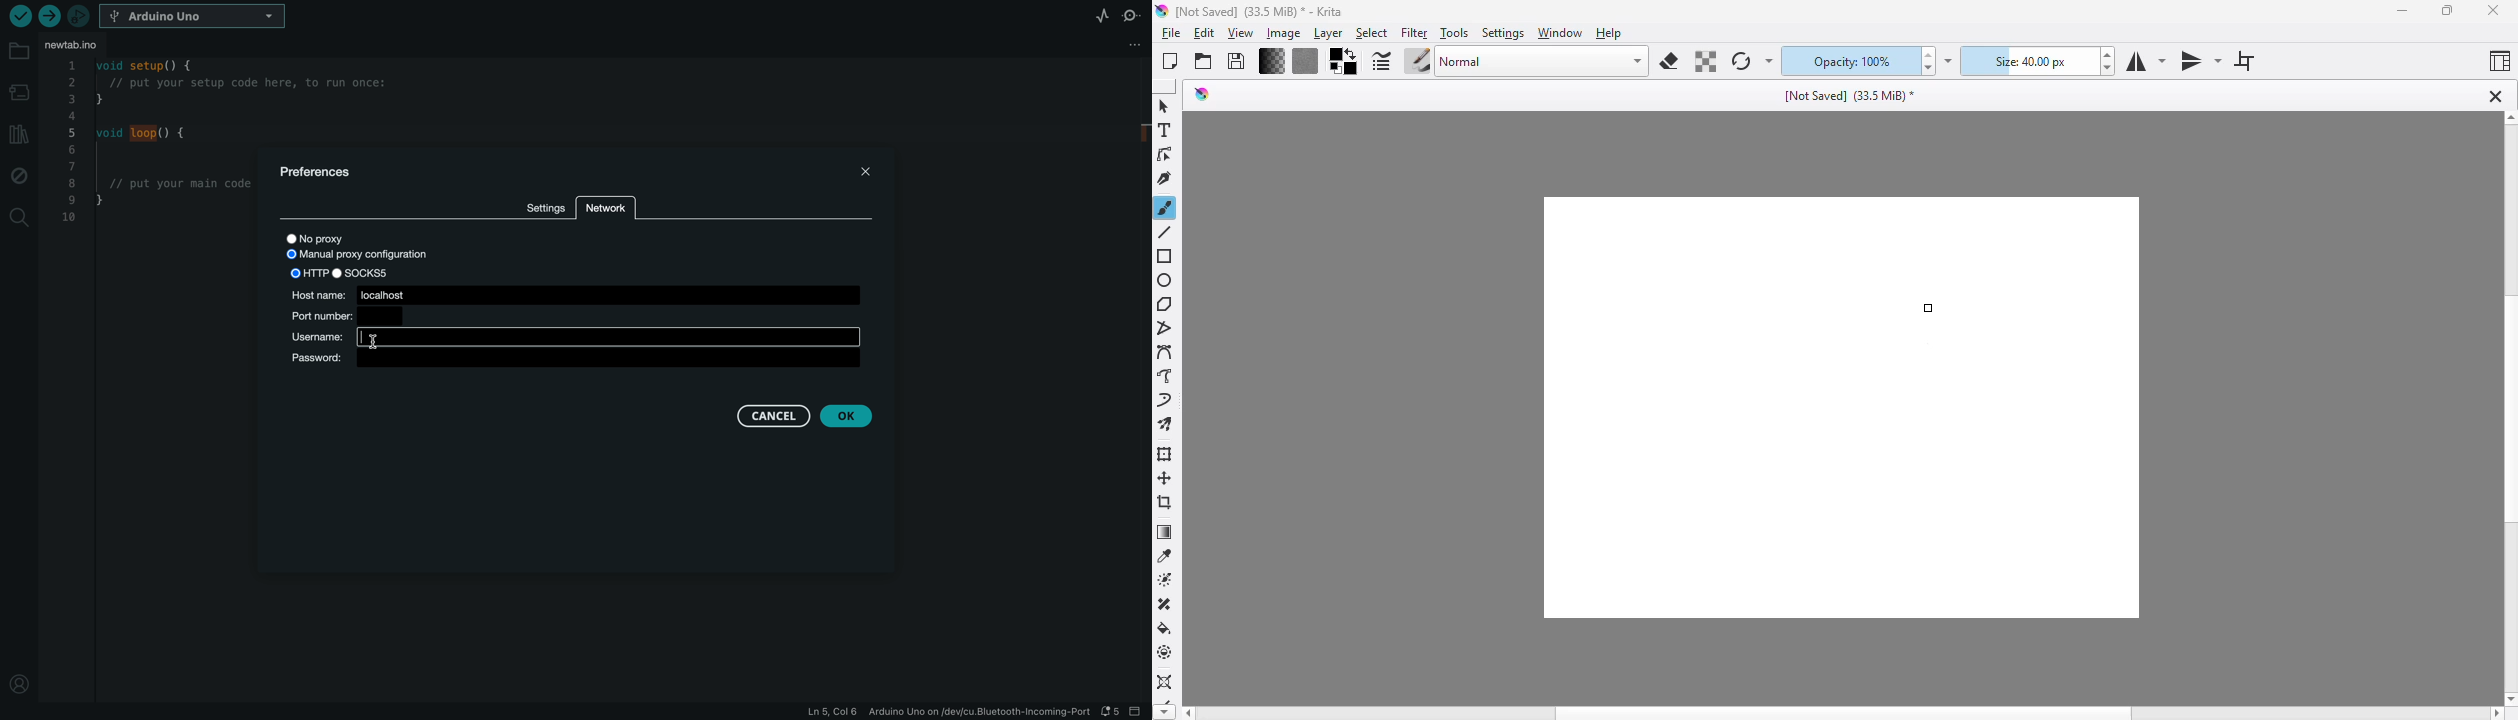  I want to click on fill patterns, so click(1306, 62).